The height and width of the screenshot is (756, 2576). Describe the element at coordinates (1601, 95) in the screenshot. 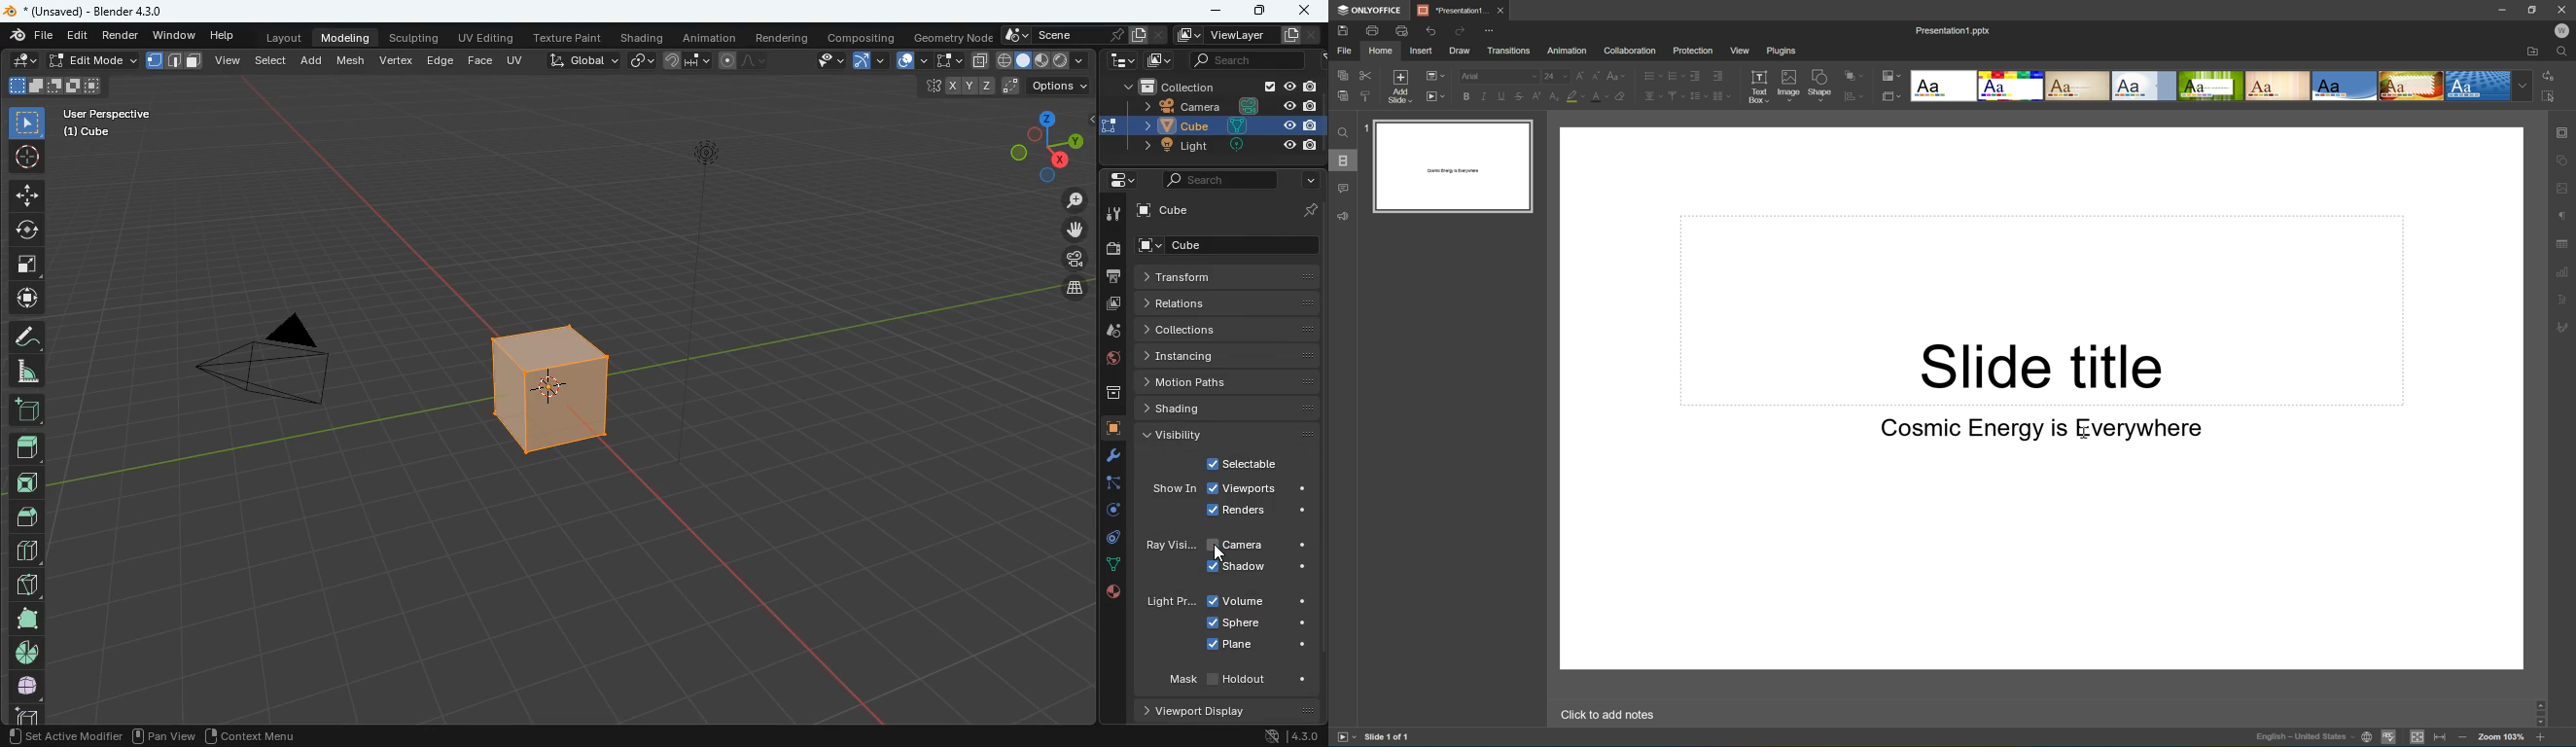

I see `Font color` at that location.